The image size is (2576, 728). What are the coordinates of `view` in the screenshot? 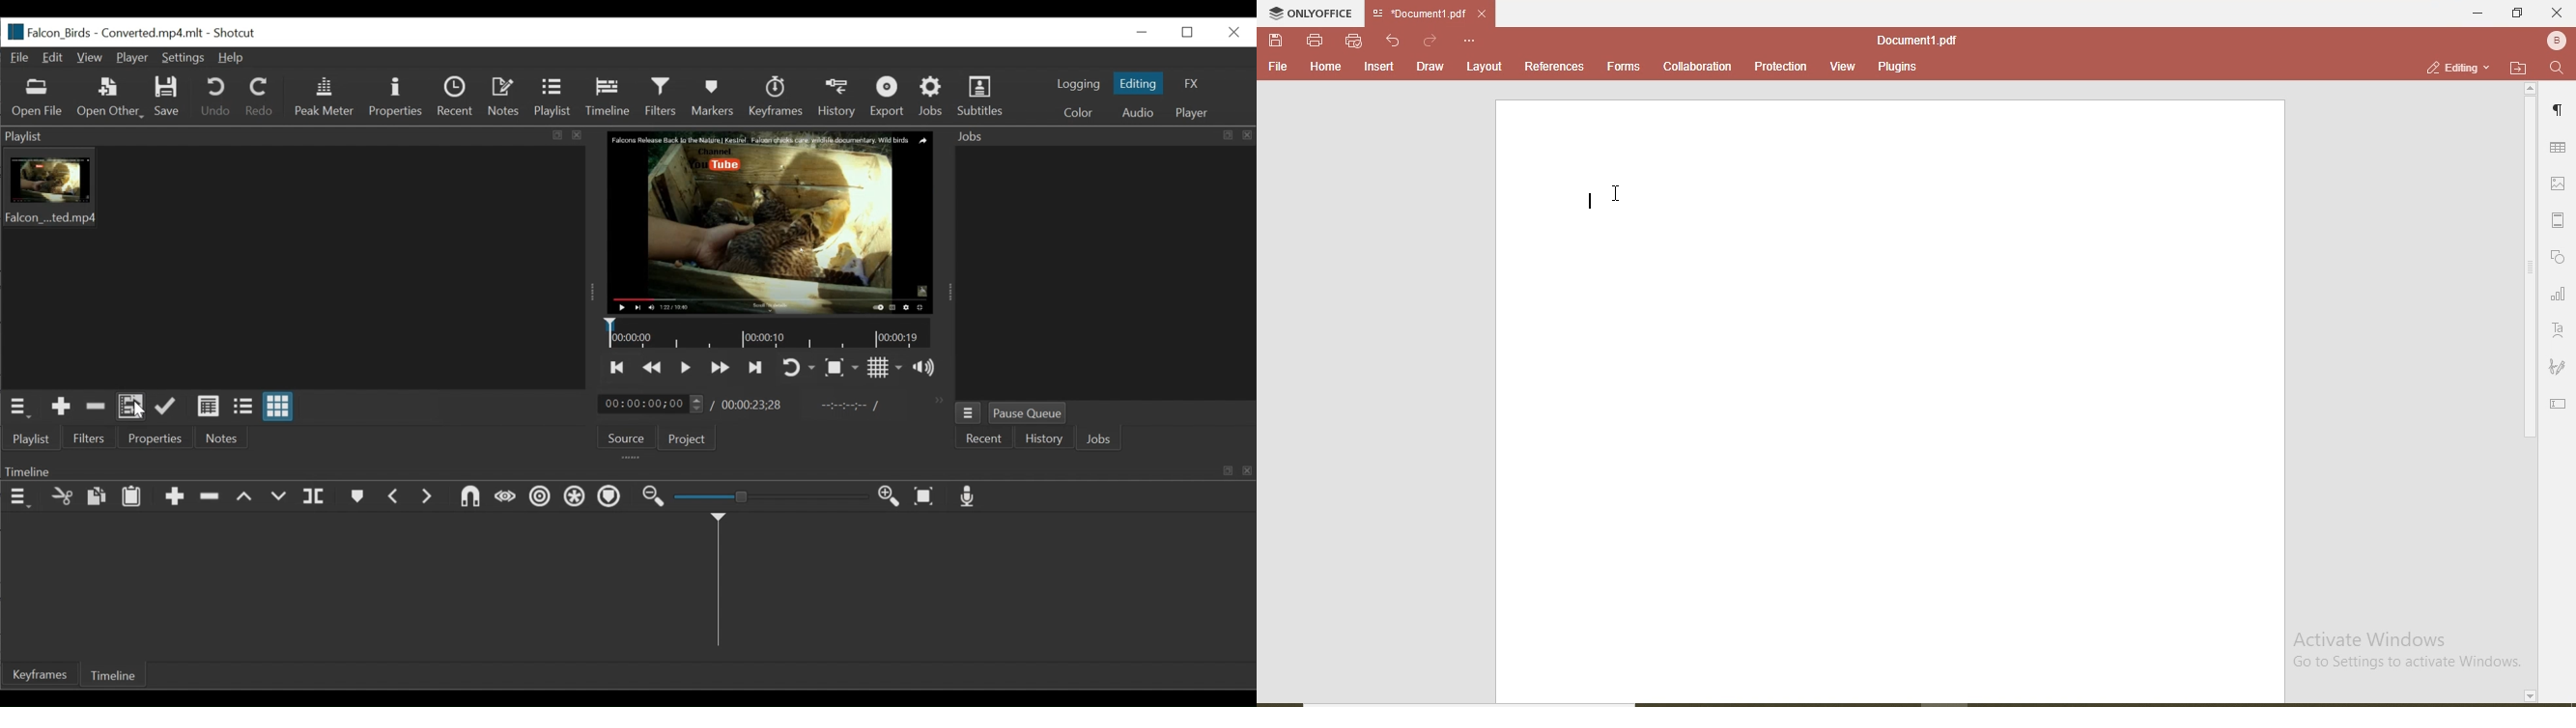 It's located at (1837, 64).